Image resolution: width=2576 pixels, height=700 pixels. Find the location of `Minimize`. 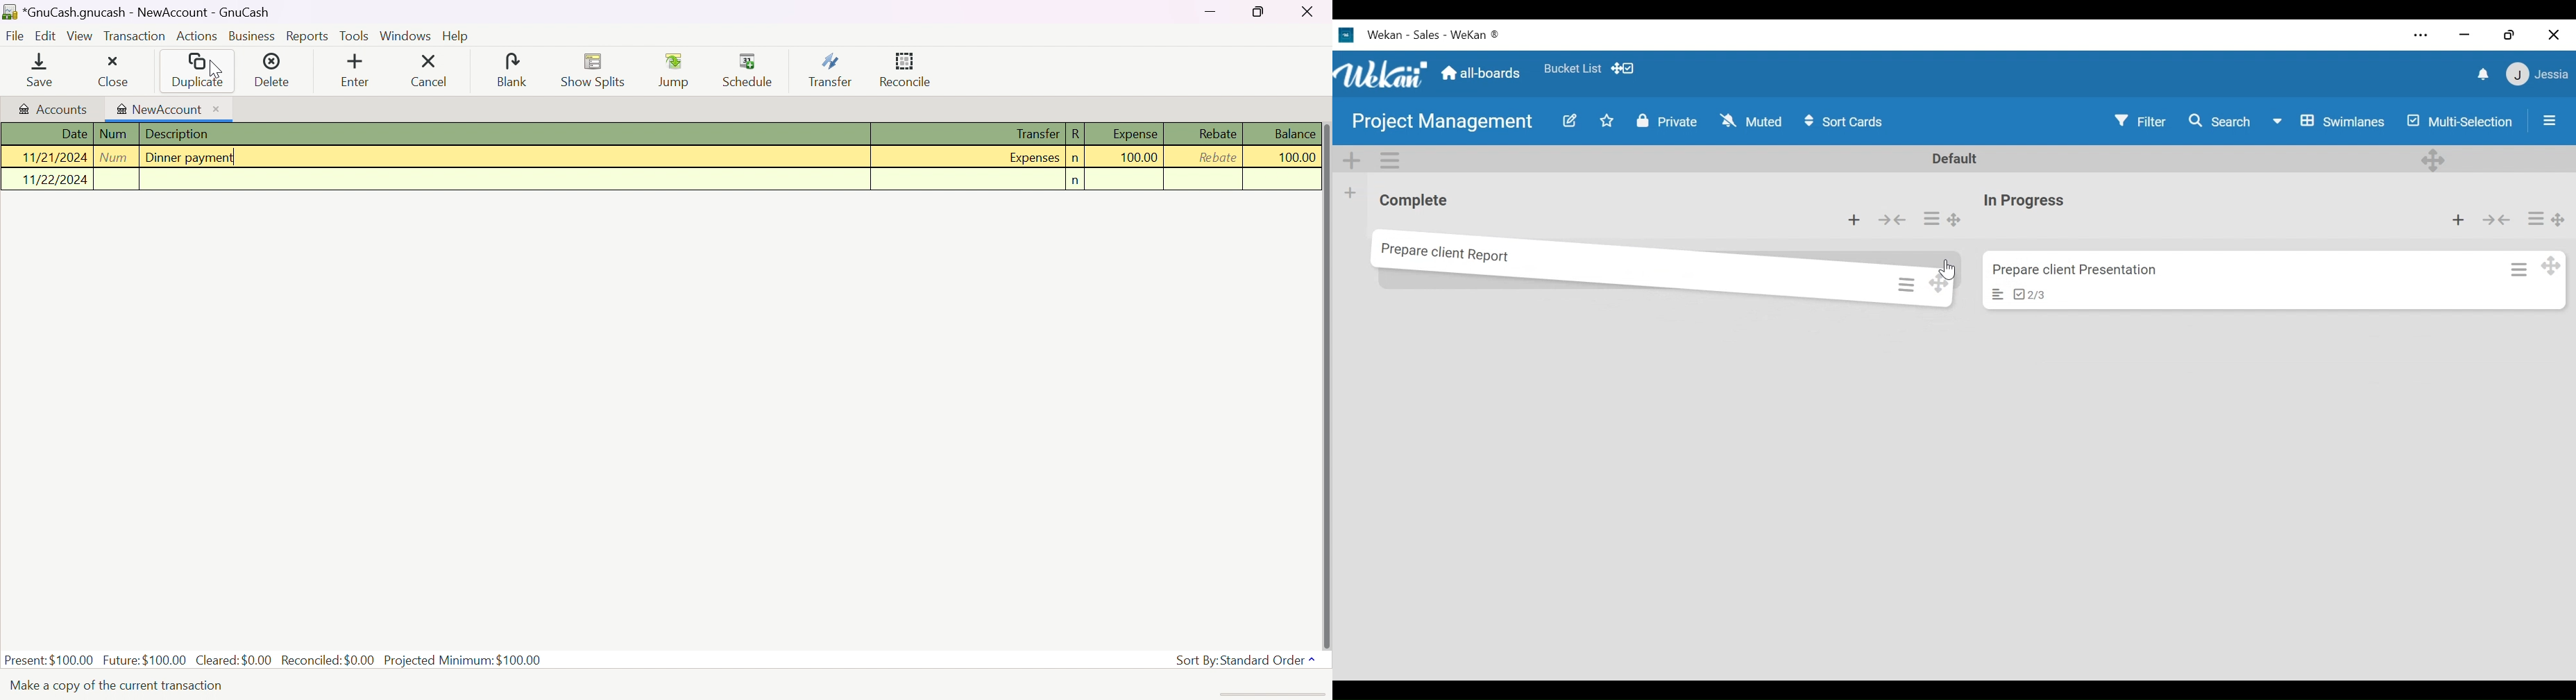

Minimize is located at coordinates (1210, 10).